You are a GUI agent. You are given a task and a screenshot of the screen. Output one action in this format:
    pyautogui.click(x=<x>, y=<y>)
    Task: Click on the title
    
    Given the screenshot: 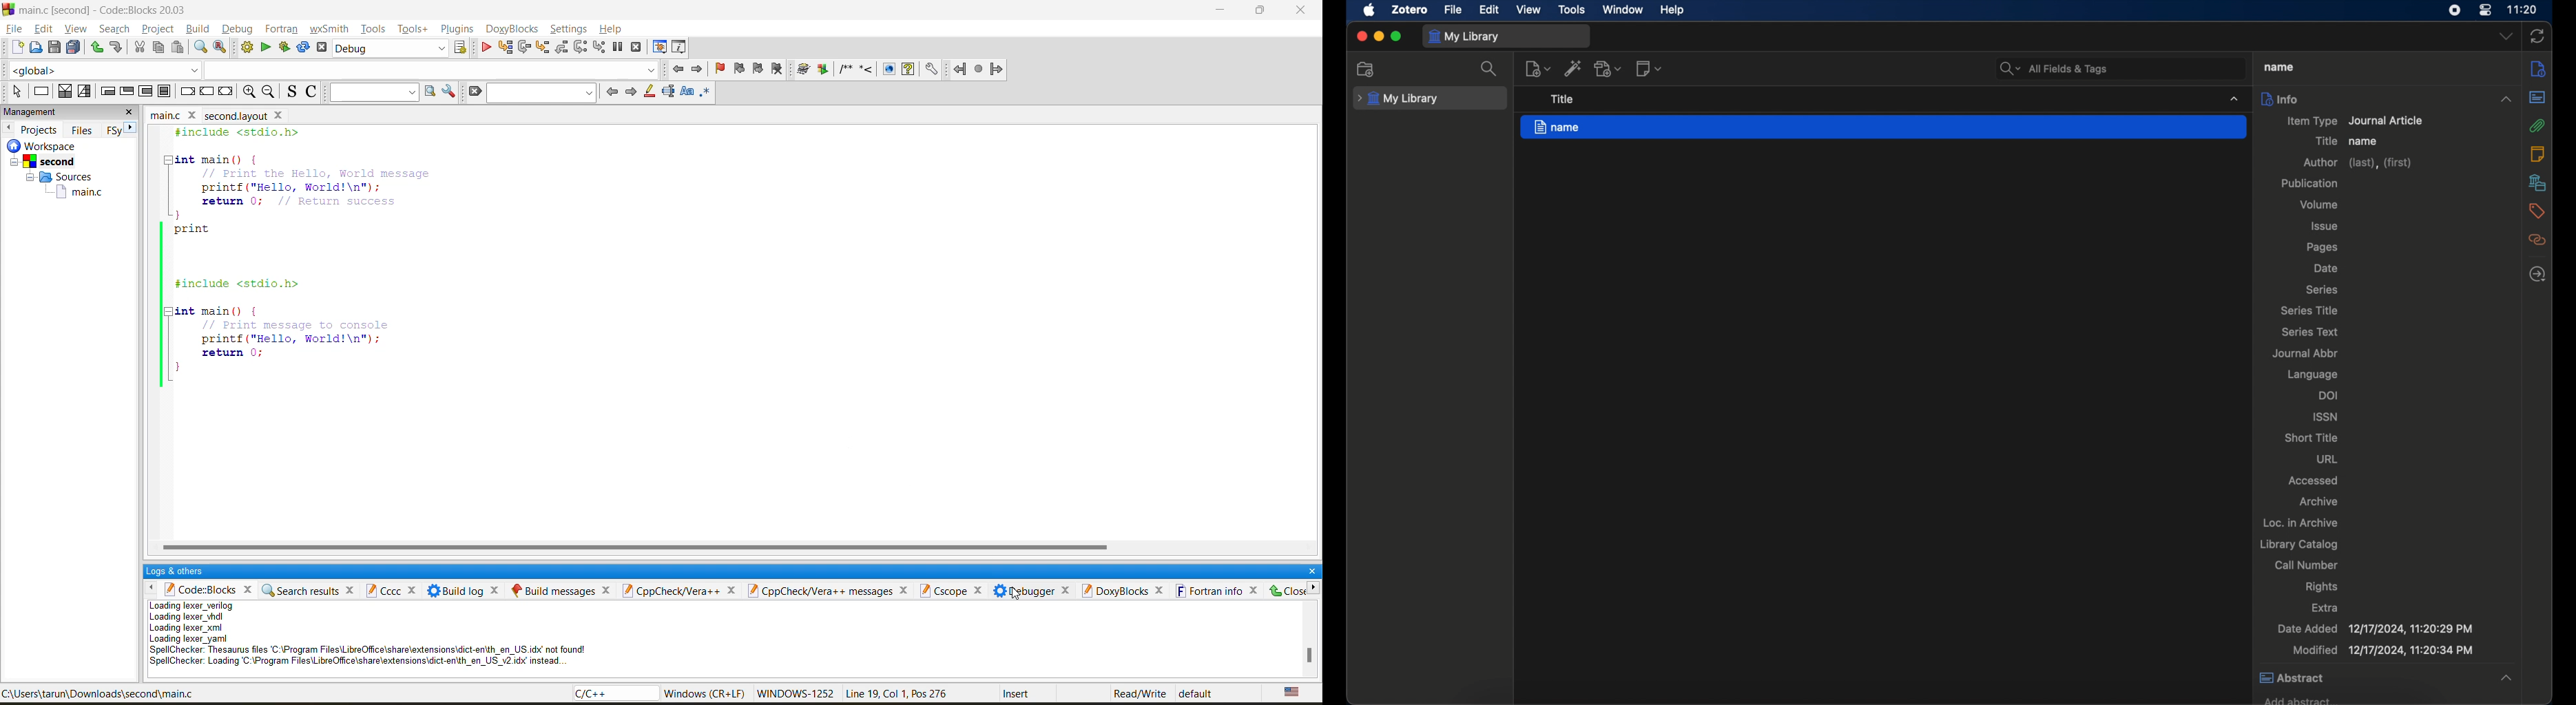 What is the action you would take?
    pyautogui.click(x=2324, y=140)
    